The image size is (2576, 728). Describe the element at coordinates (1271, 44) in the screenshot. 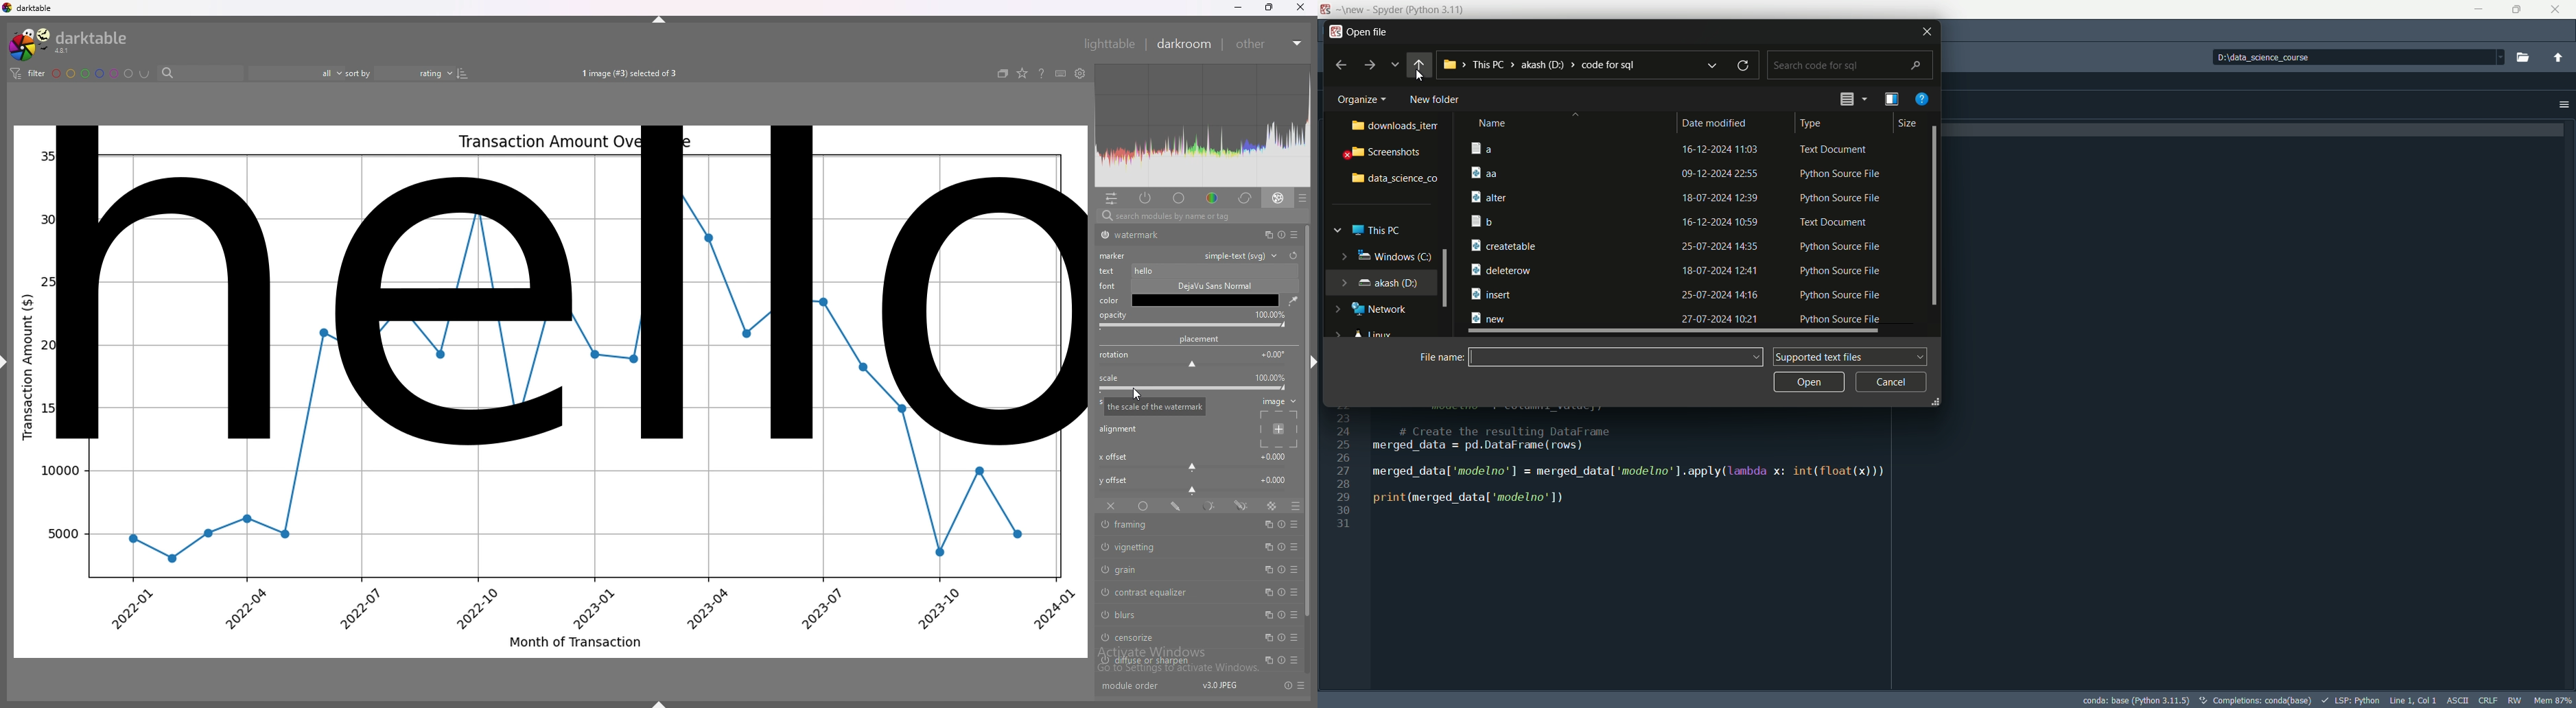

I see `other` at that location.